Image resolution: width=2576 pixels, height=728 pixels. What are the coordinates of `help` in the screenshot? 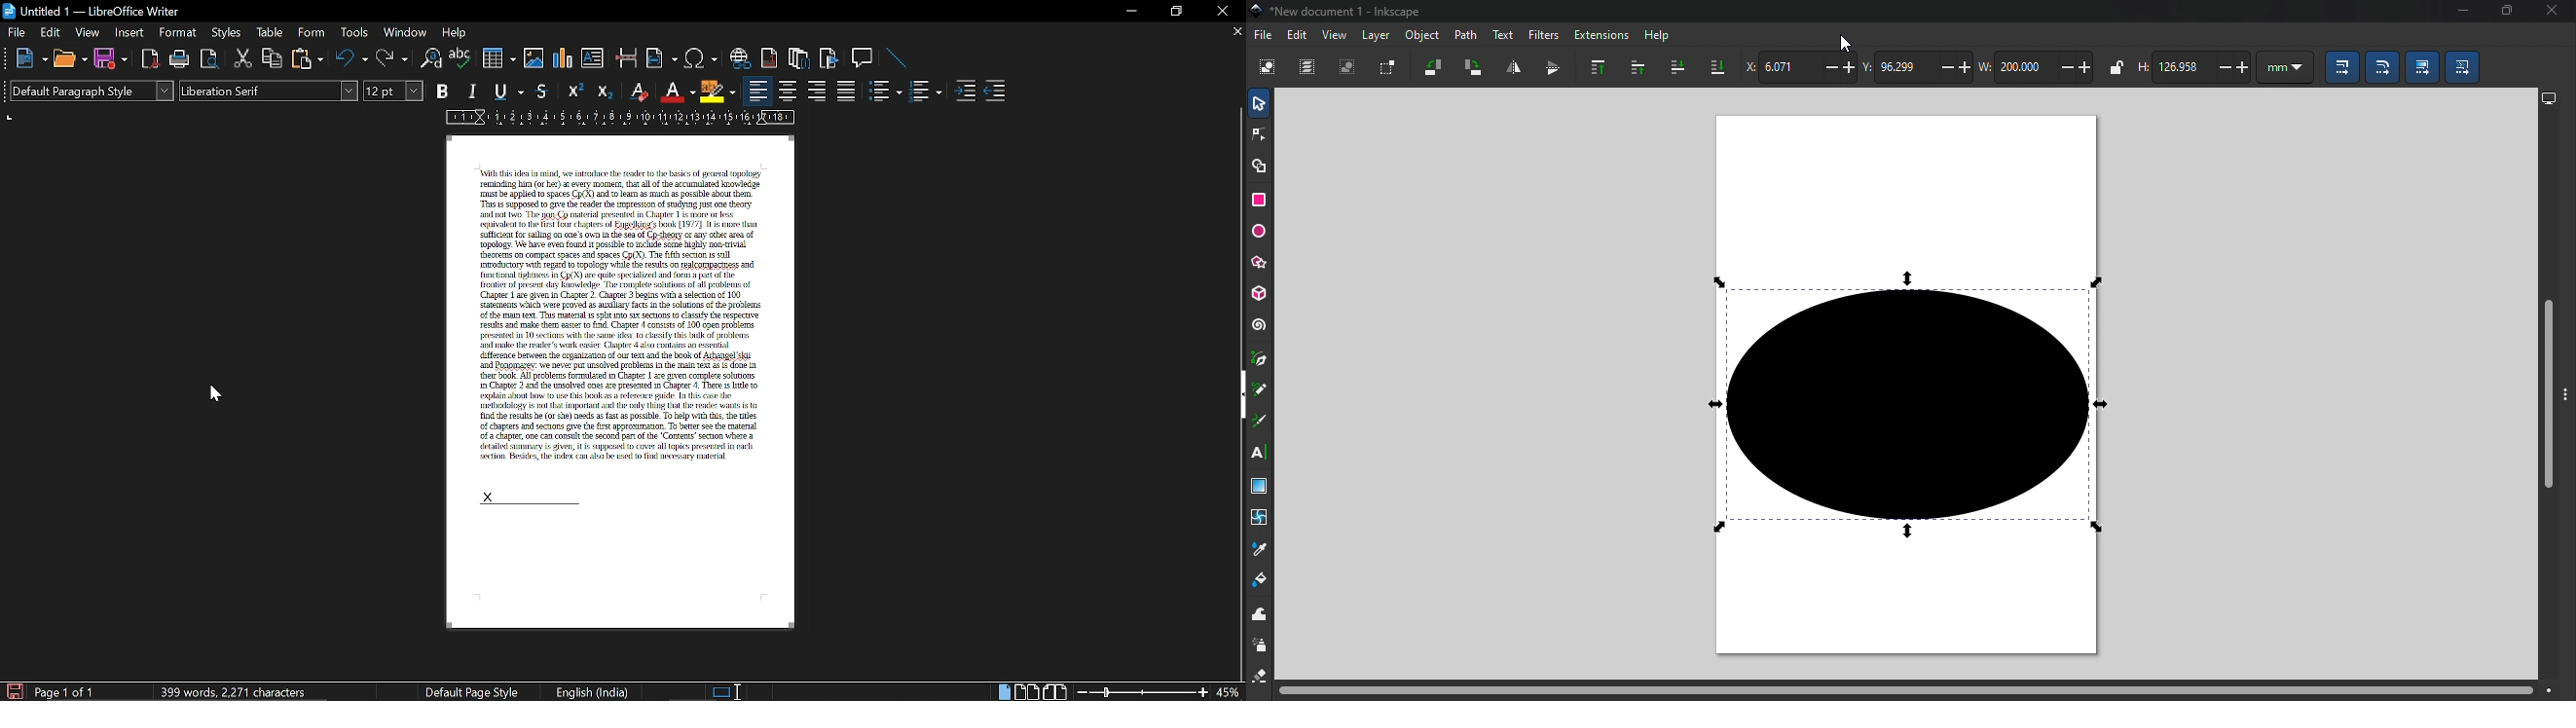 It's located at (459, 32).